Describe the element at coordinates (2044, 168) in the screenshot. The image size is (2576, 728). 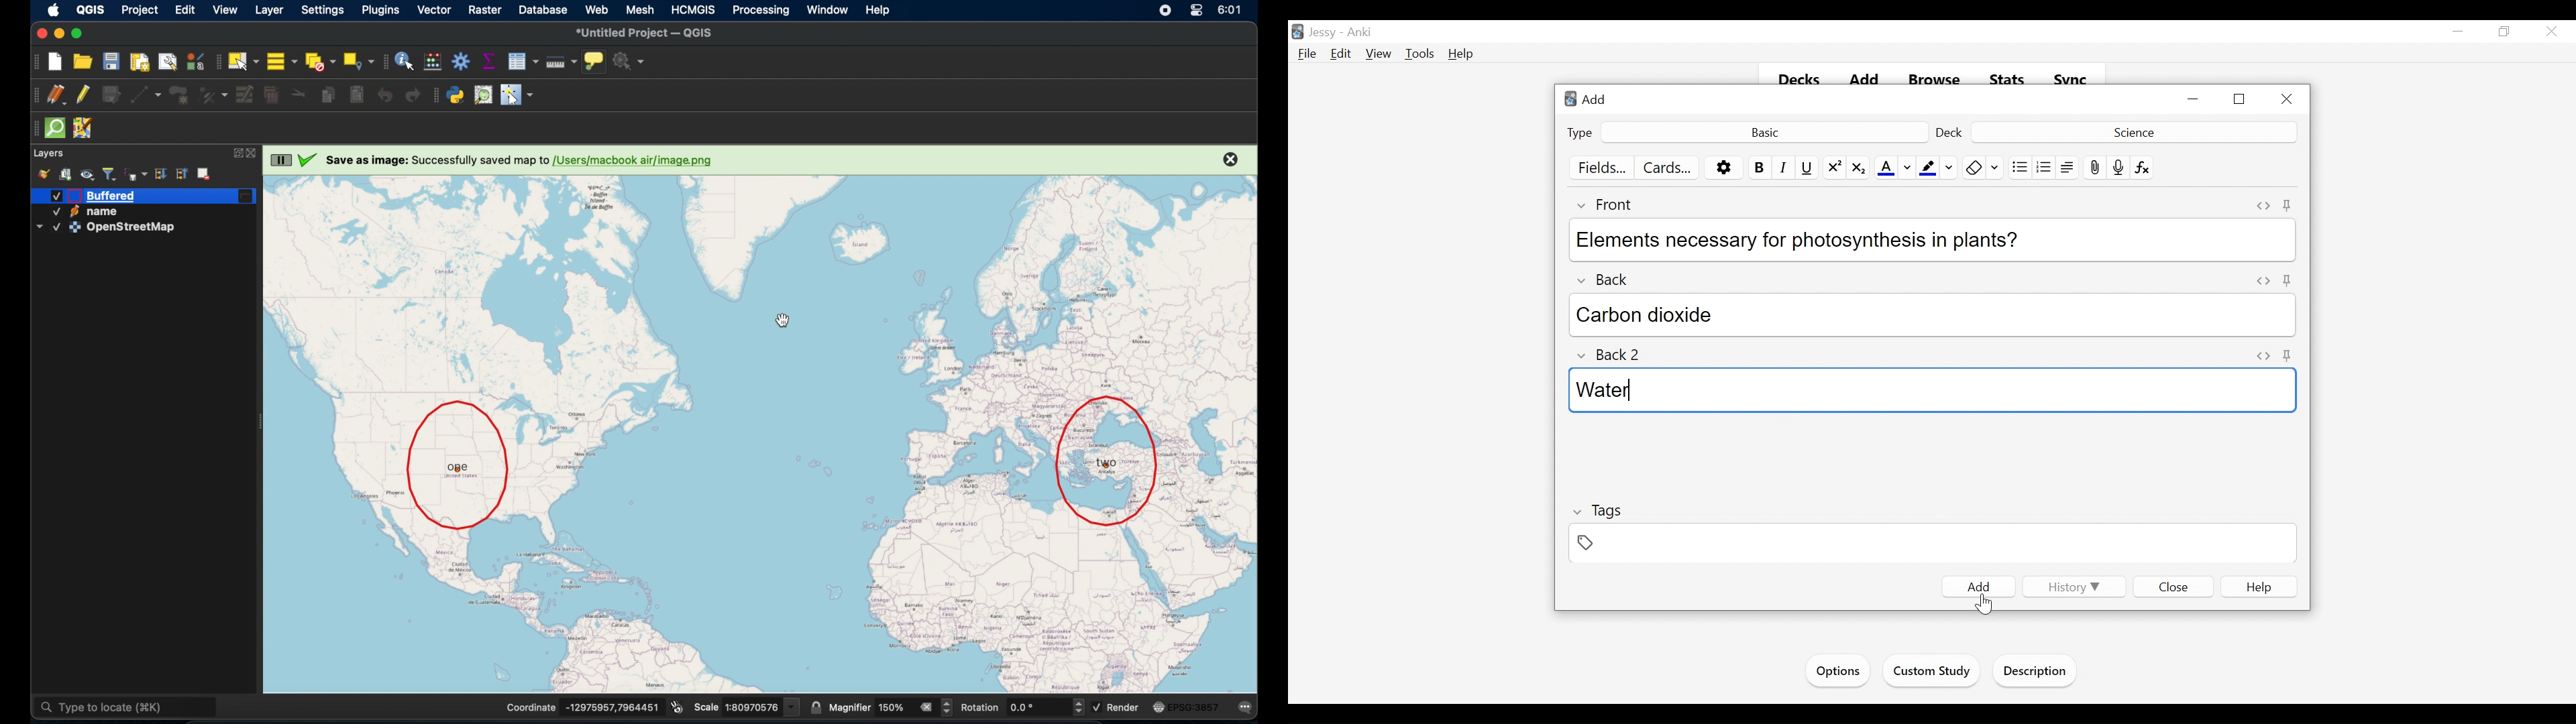
I see `Ordered list` at that location.